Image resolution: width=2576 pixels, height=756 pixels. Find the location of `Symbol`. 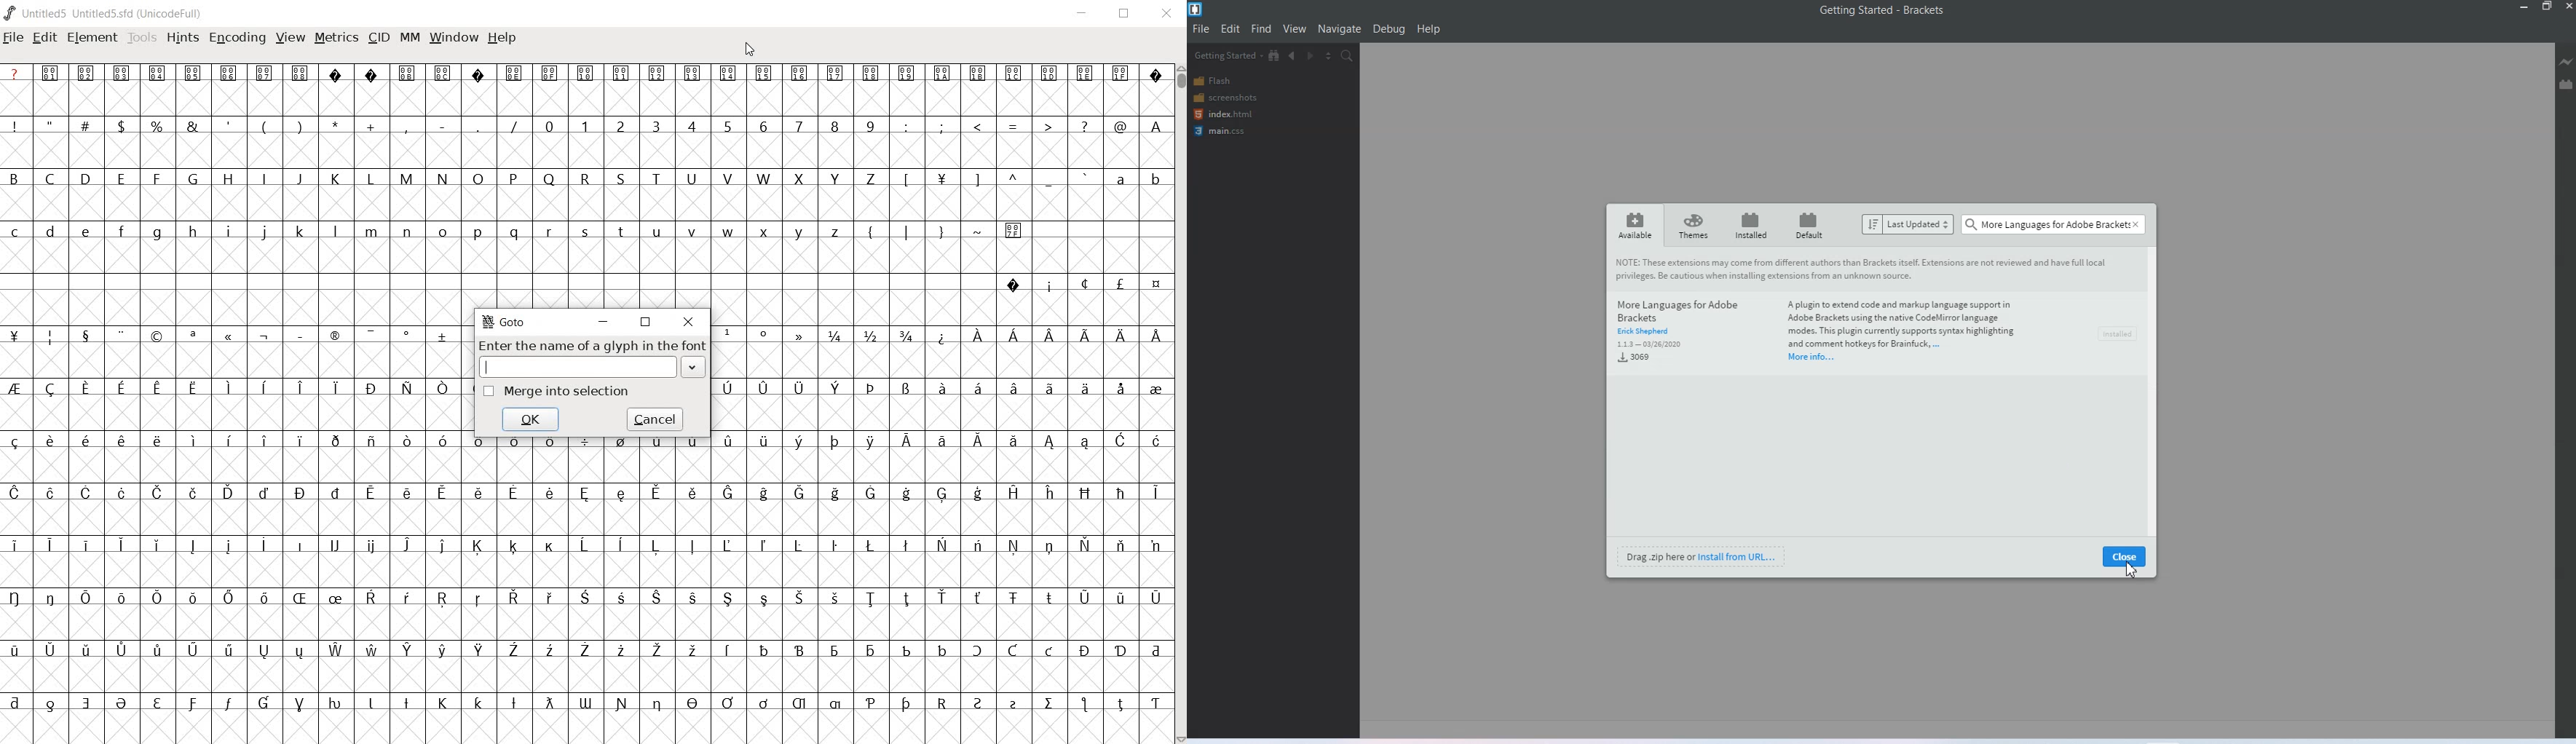

Symbol is located at coordinates (939, 389).